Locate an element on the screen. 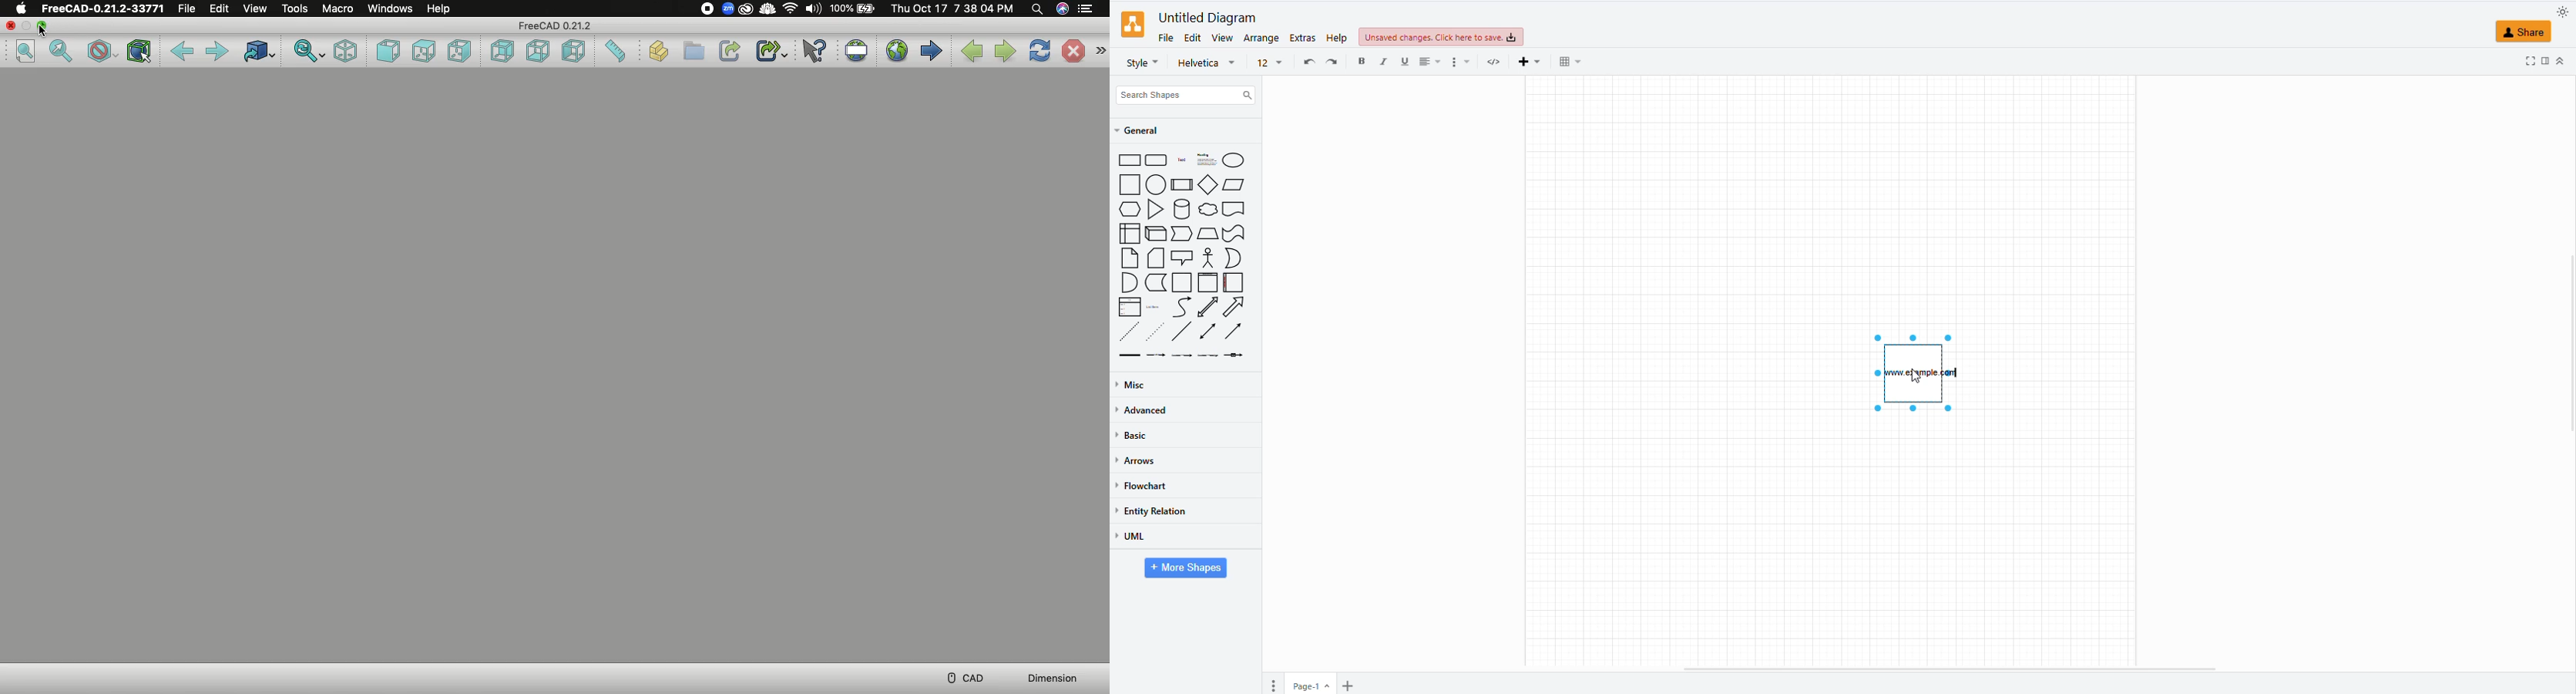 This screenshot has height=700, width=2576. note is located at coordinates (1130, 258).